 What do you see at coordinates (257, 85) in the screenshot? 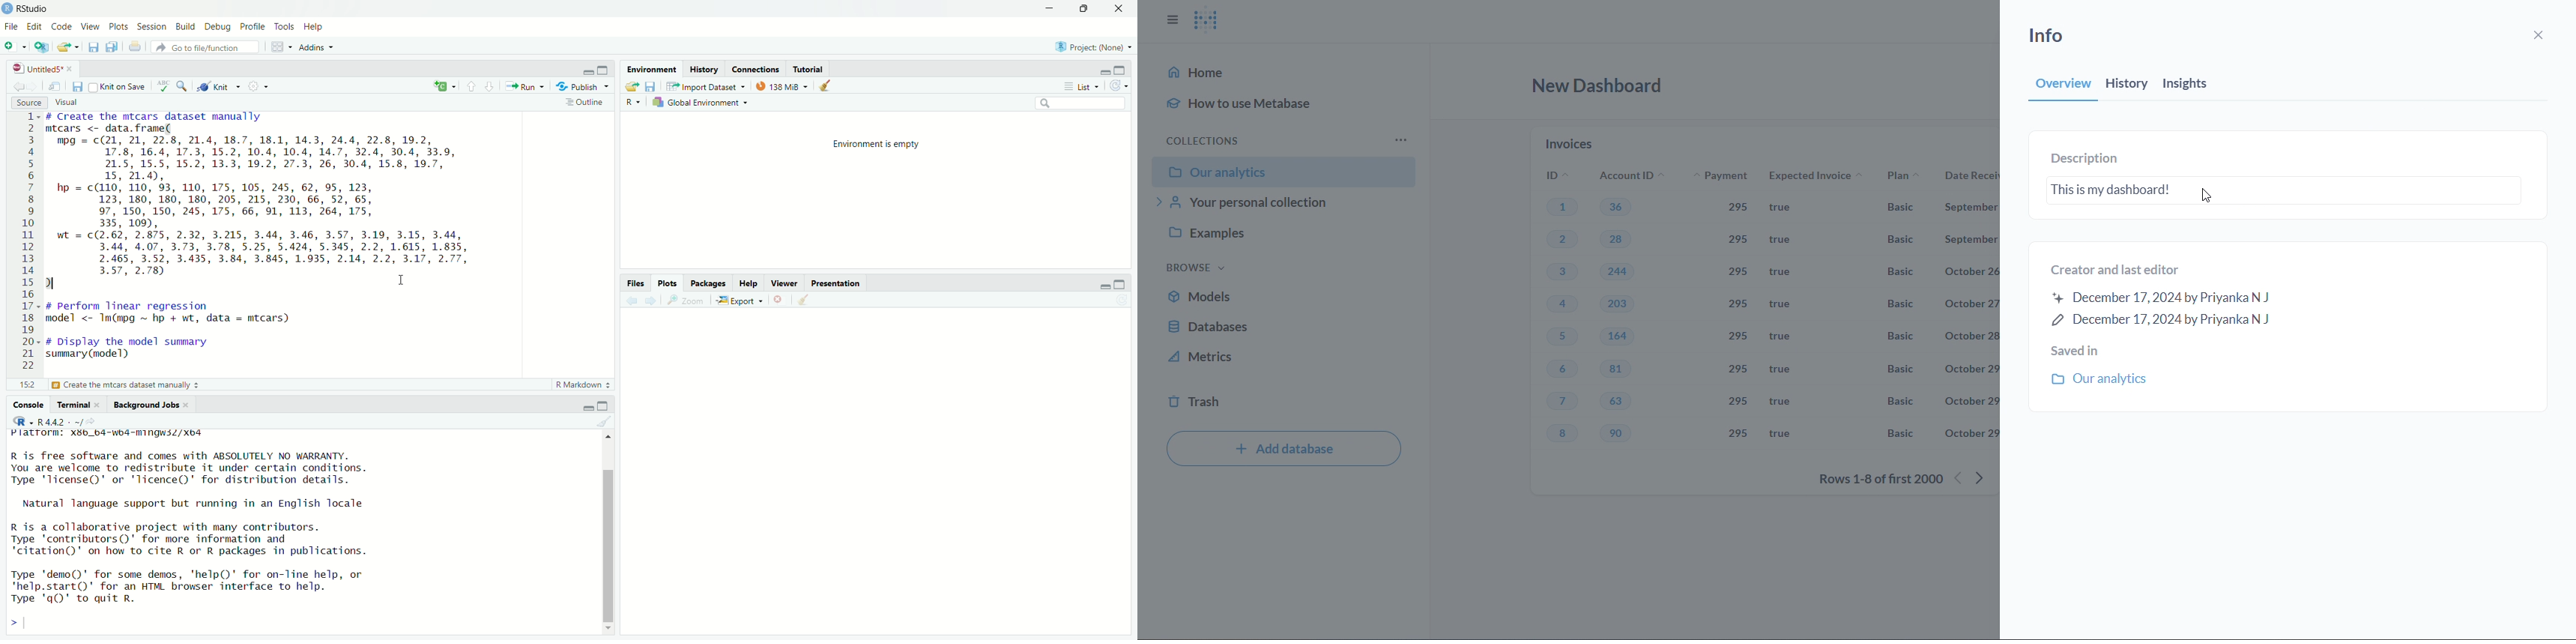
I see `settings` at bounding box center [257, 85].